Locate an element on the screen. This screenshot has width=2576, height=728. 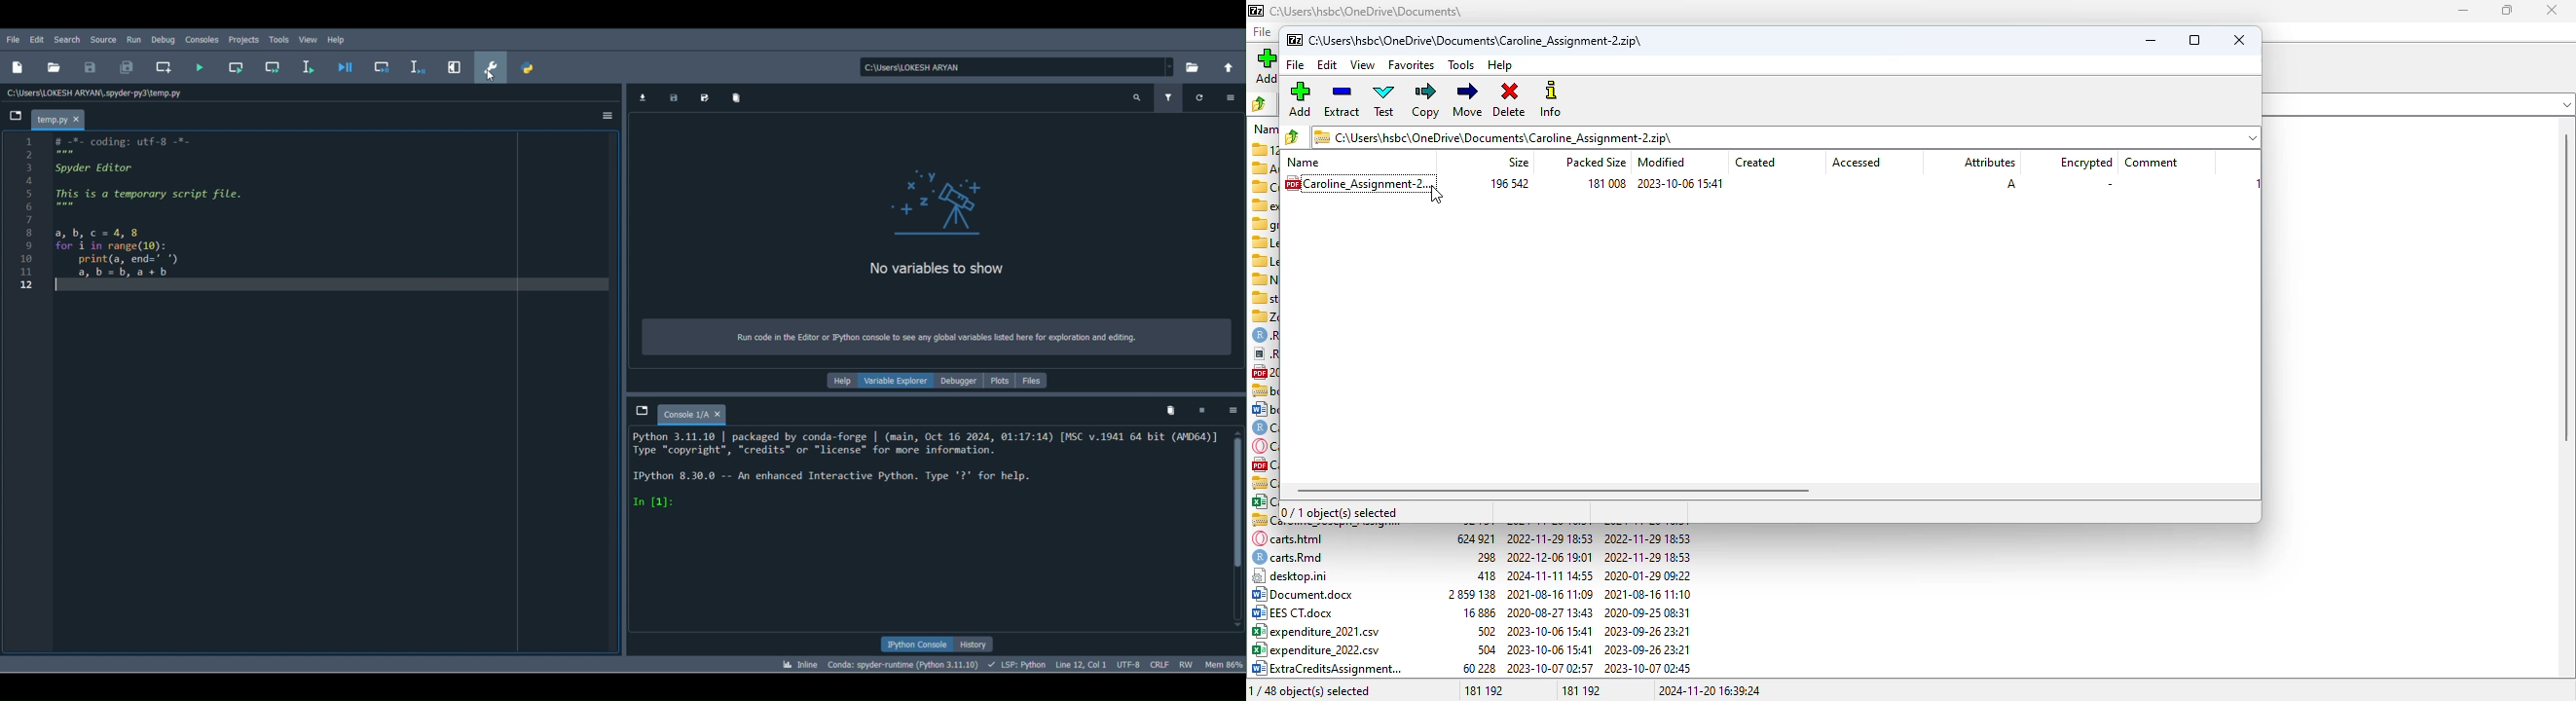
Save data as is located at coordinates (704, 99).